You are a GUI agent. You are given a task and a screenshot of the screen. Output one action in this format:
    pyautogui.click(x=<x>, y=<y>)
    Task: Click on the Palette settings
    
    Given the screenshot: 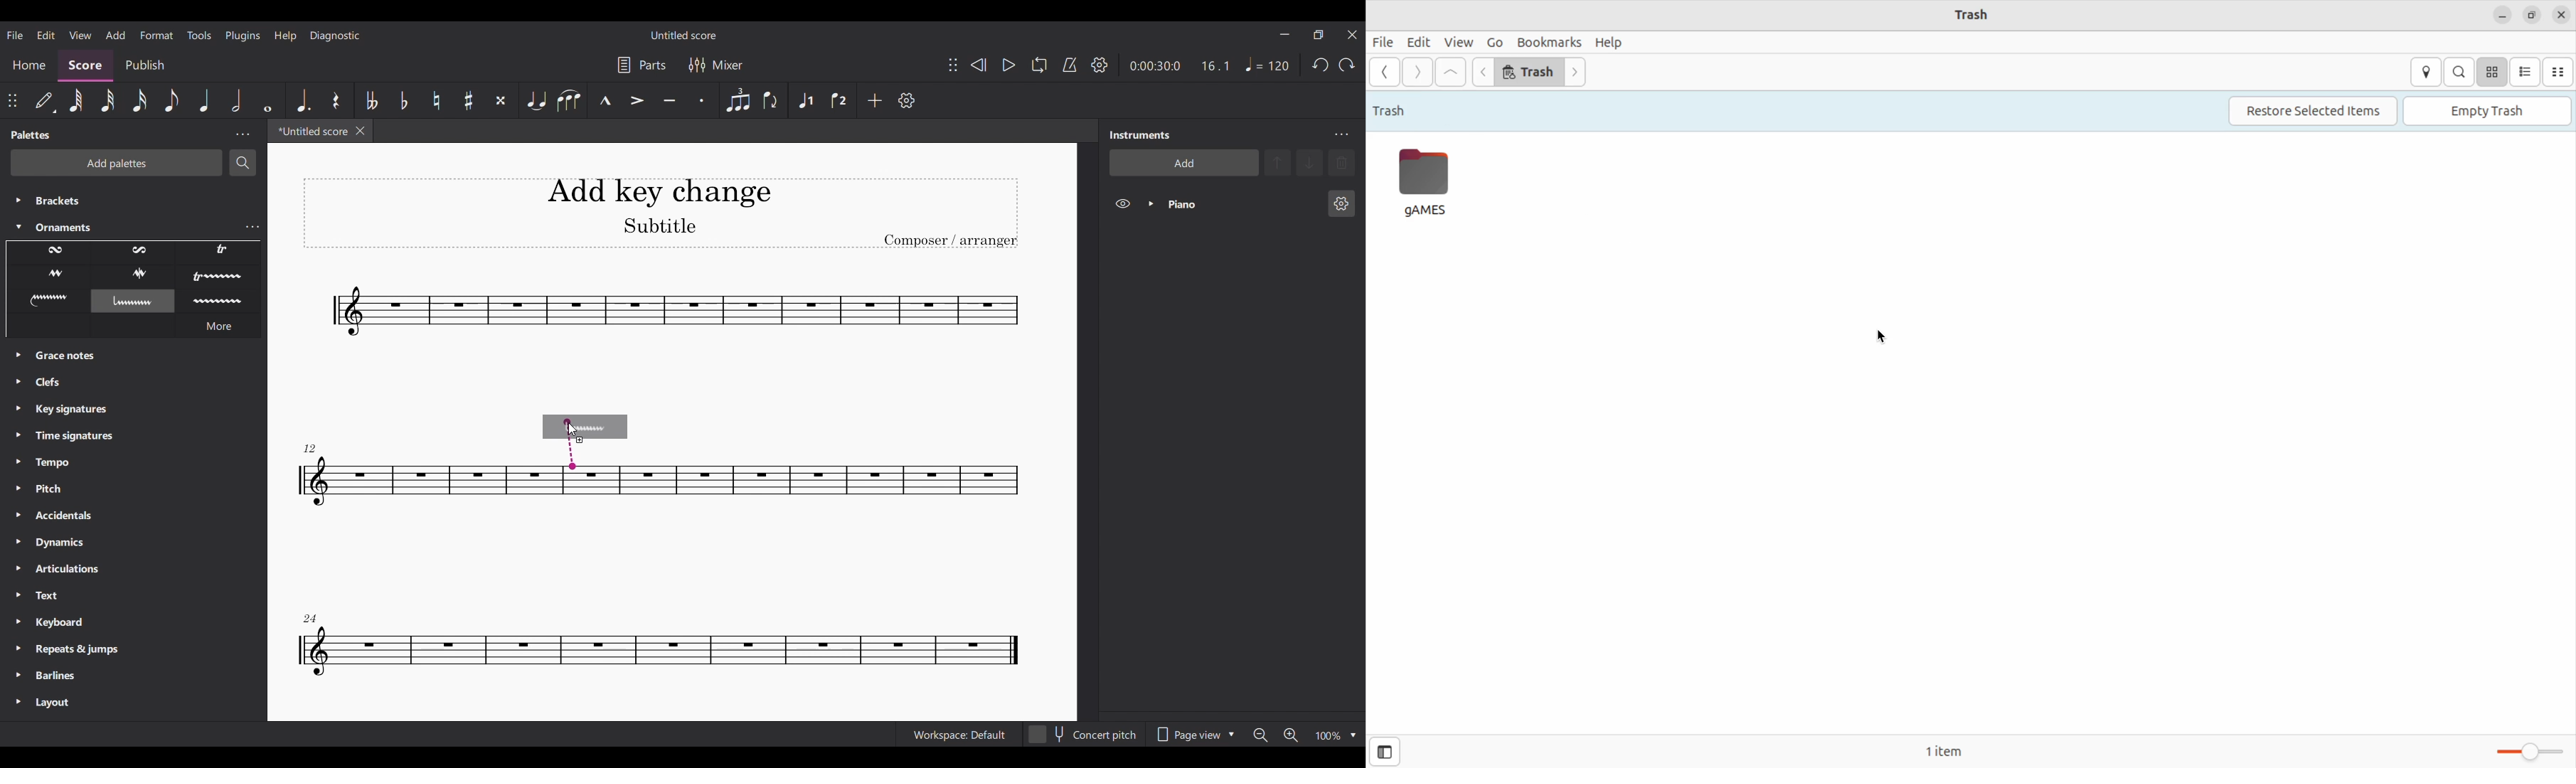 What is the action you would take?
    pyautogui.click(x=243, y=134)
    